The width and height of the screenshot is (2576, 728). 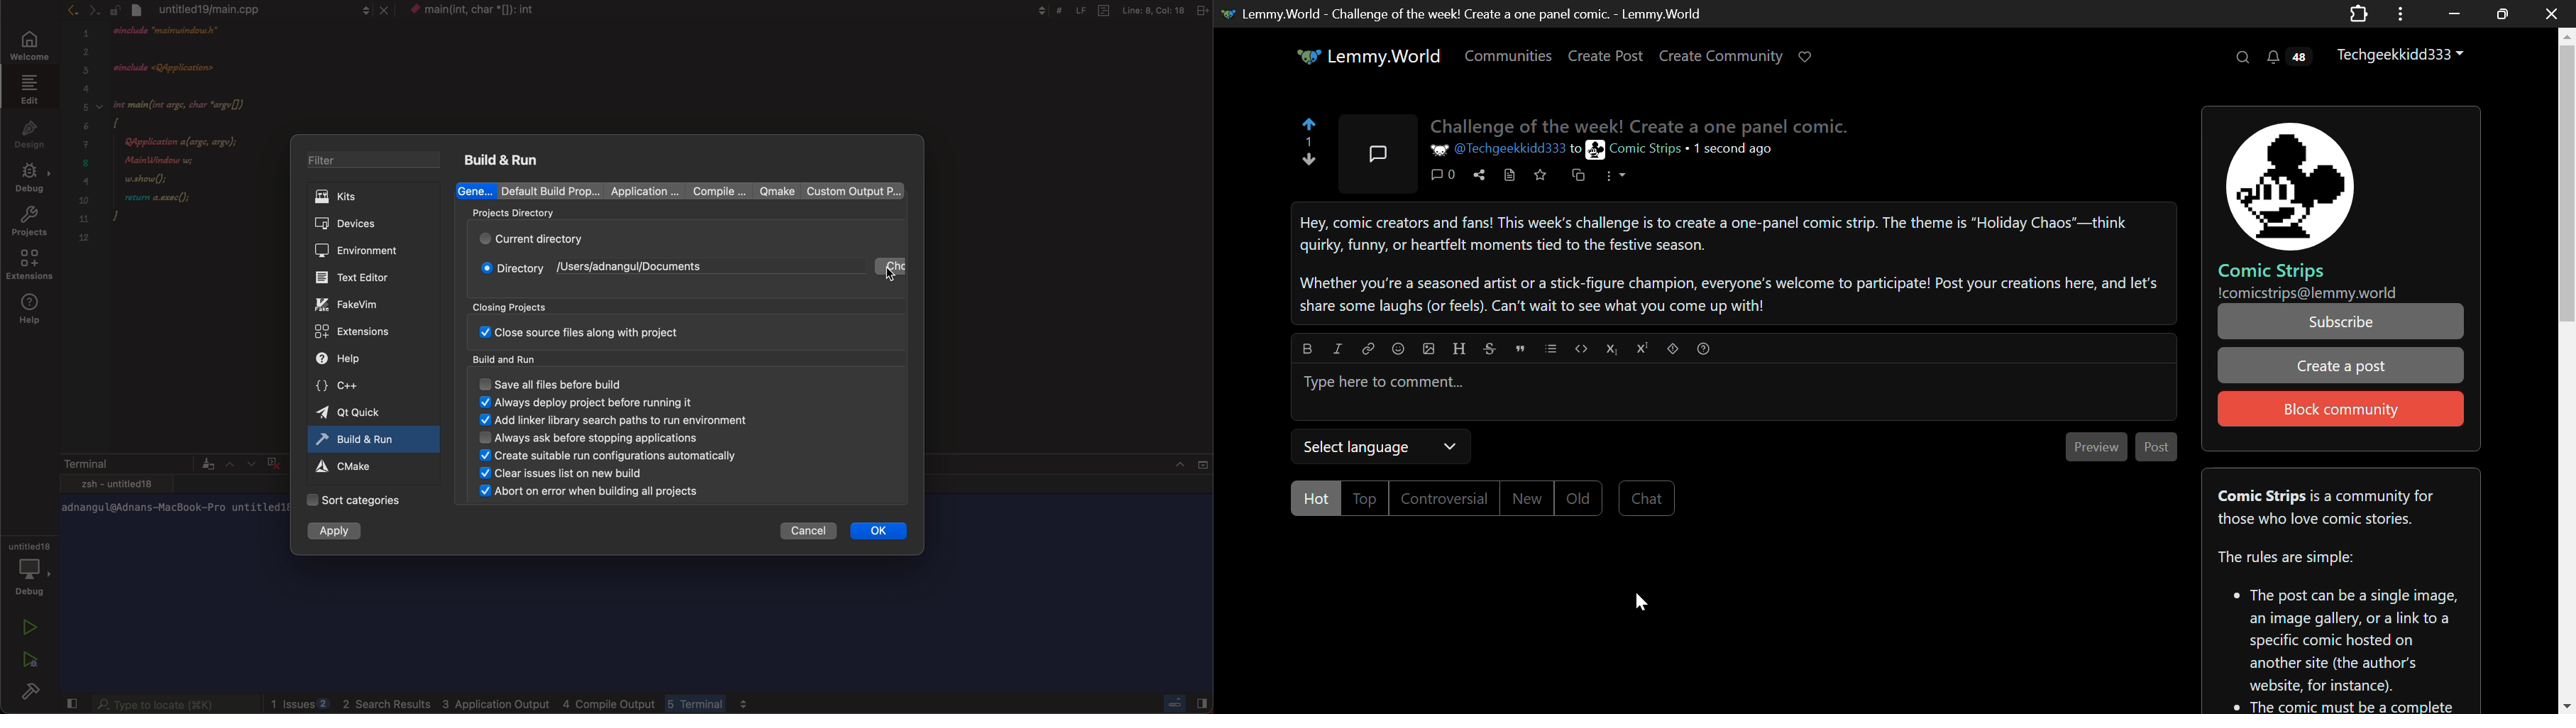 What do you see at coordinates (1644, 347) in the screenshot?
I see `Superscript` at bounding box center [1644, 347].